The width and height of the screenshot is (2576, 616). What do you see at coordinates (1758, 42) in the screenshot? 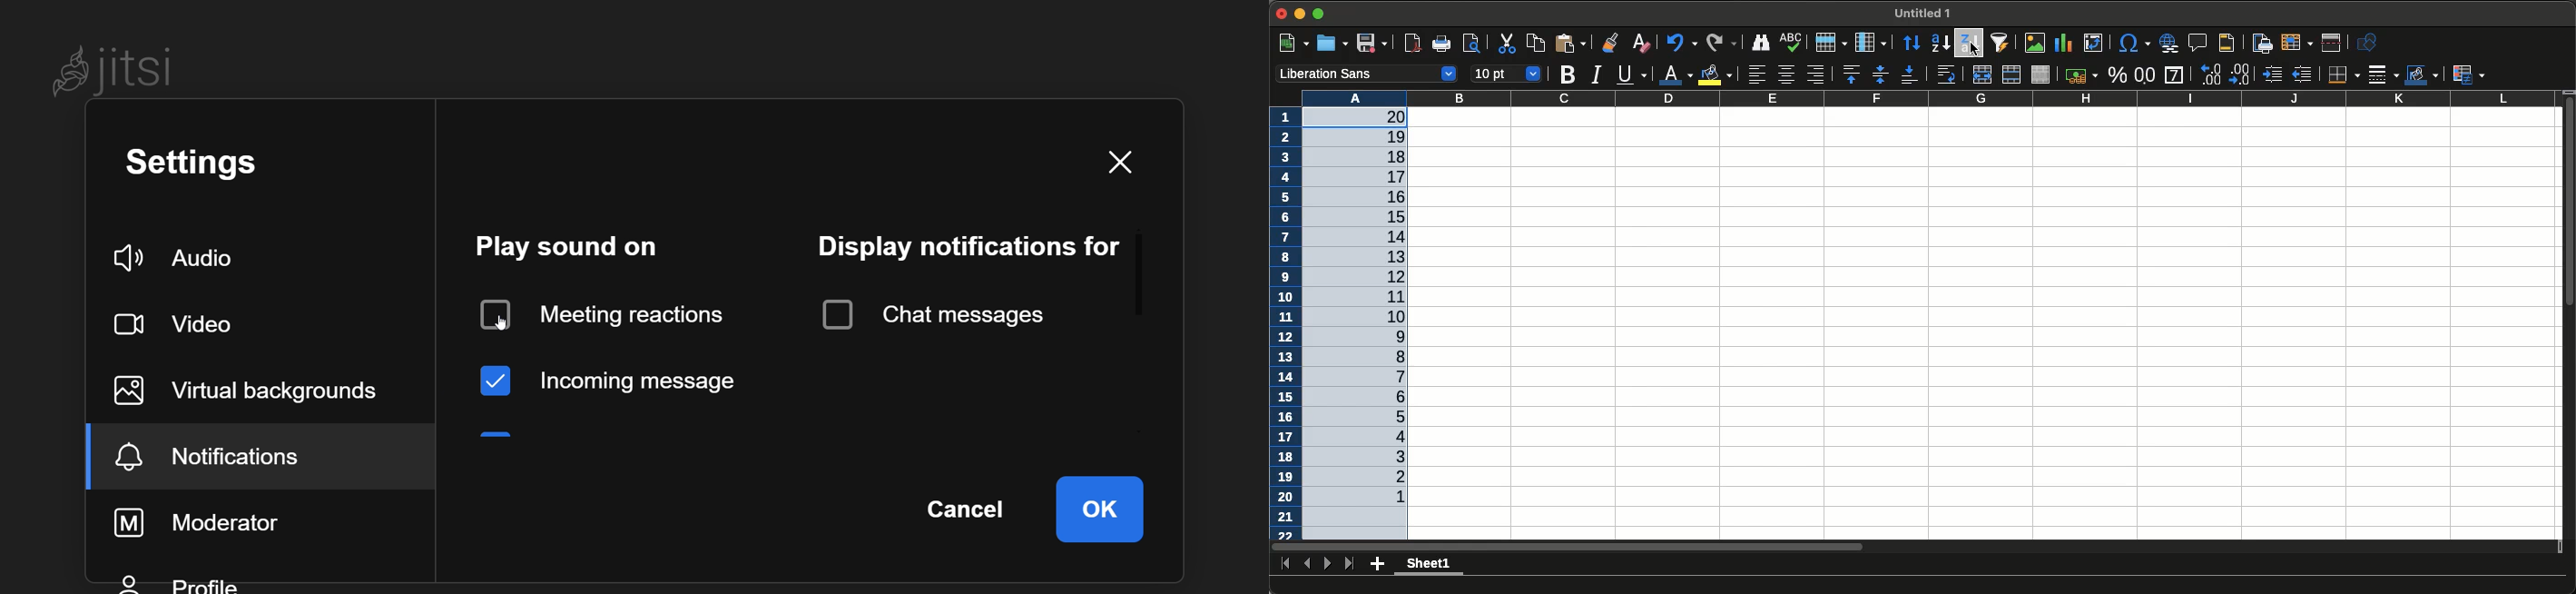
I see `Find and replace` at bounding box center [1758, 42].